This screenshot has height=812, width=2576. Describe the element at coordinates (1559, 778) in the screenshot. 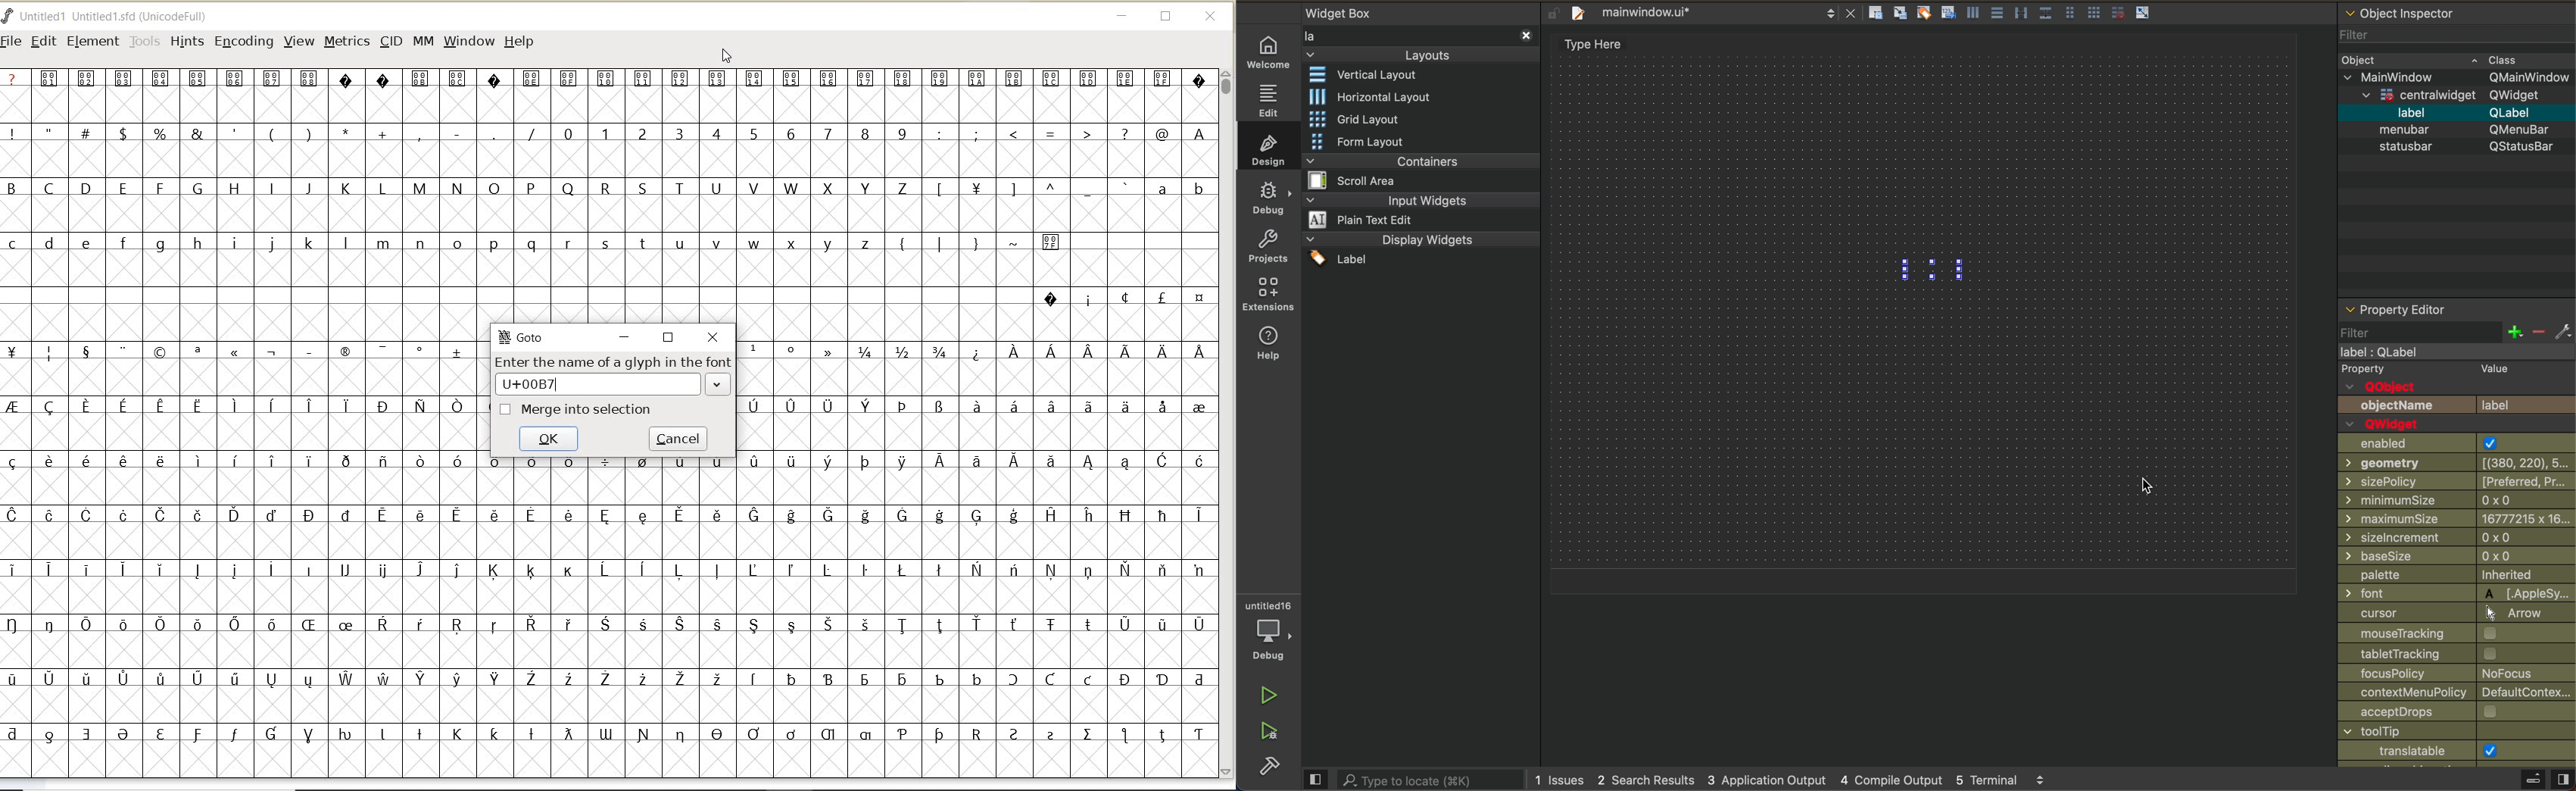

I see `issues` at that location.